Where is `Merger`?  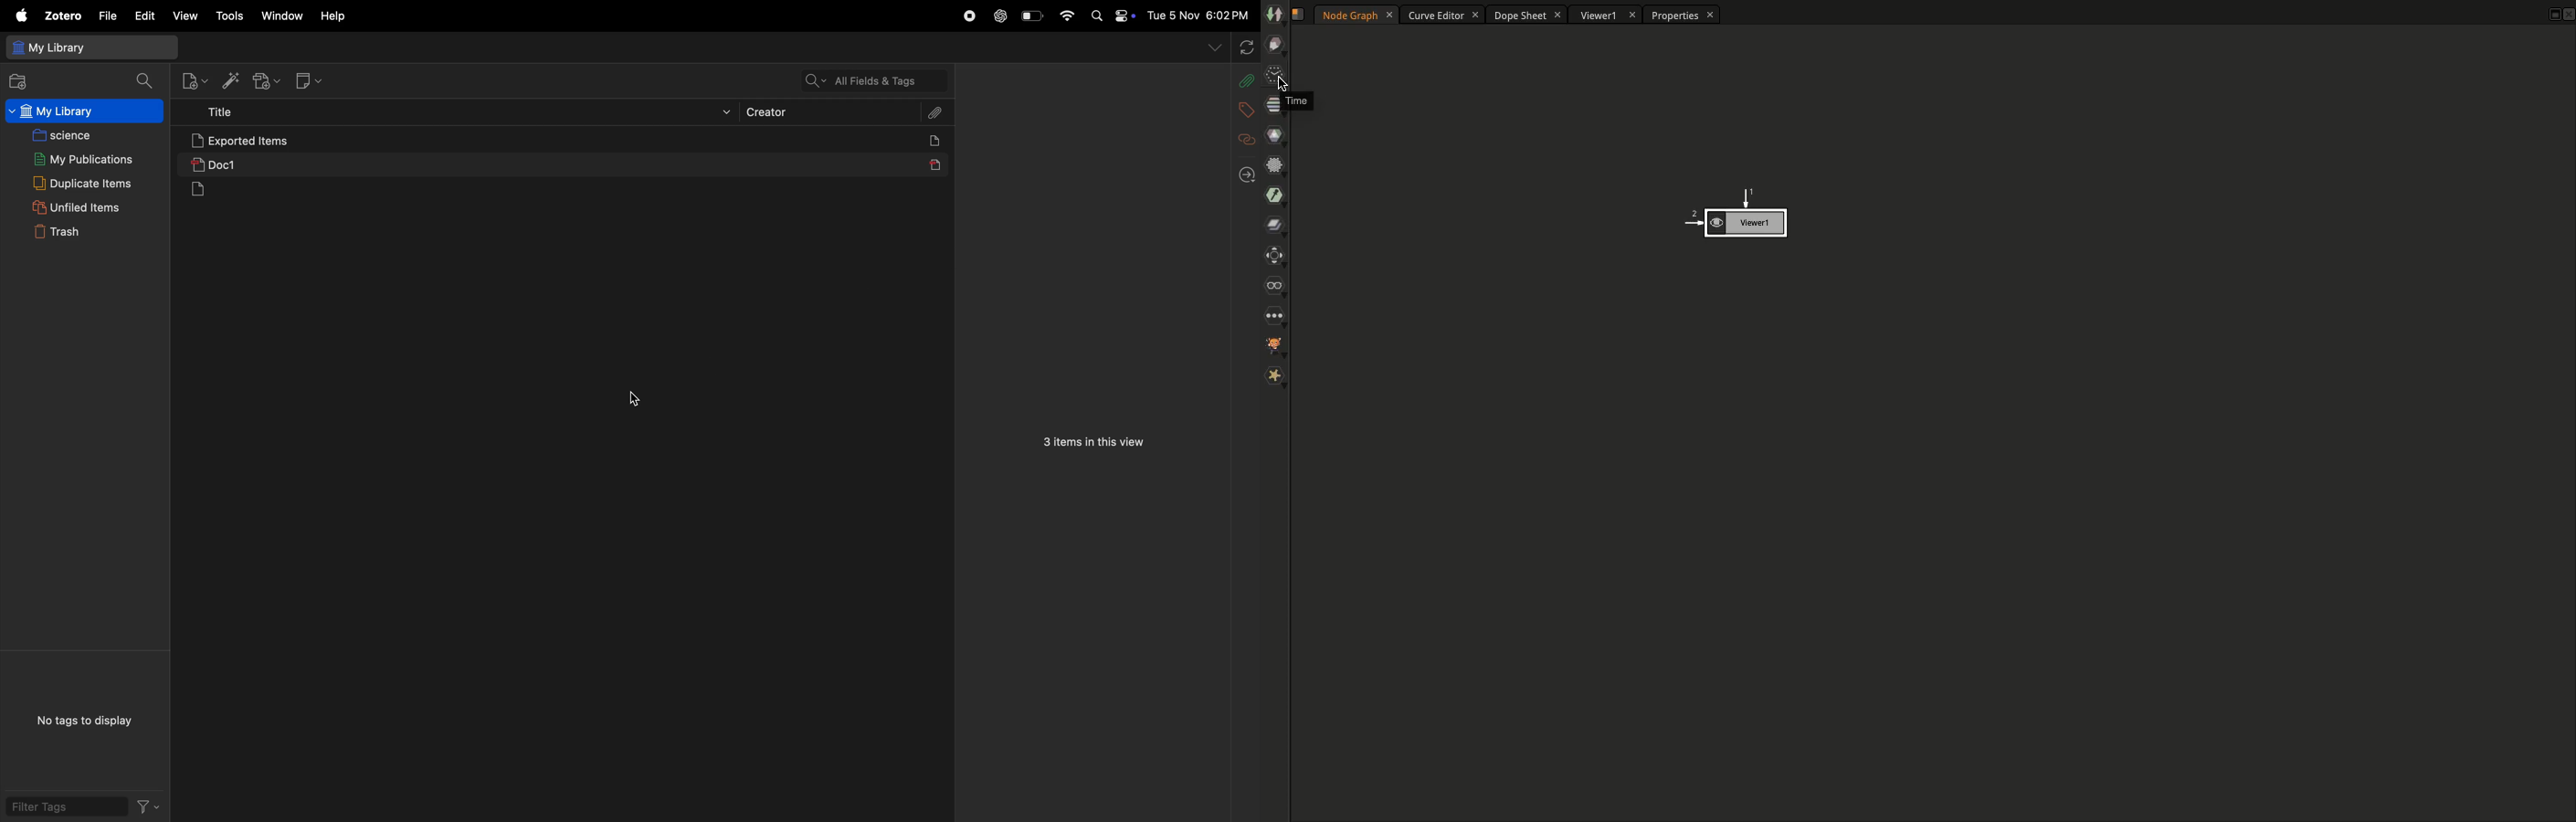 Merger is located at coordinates (1275, 228).